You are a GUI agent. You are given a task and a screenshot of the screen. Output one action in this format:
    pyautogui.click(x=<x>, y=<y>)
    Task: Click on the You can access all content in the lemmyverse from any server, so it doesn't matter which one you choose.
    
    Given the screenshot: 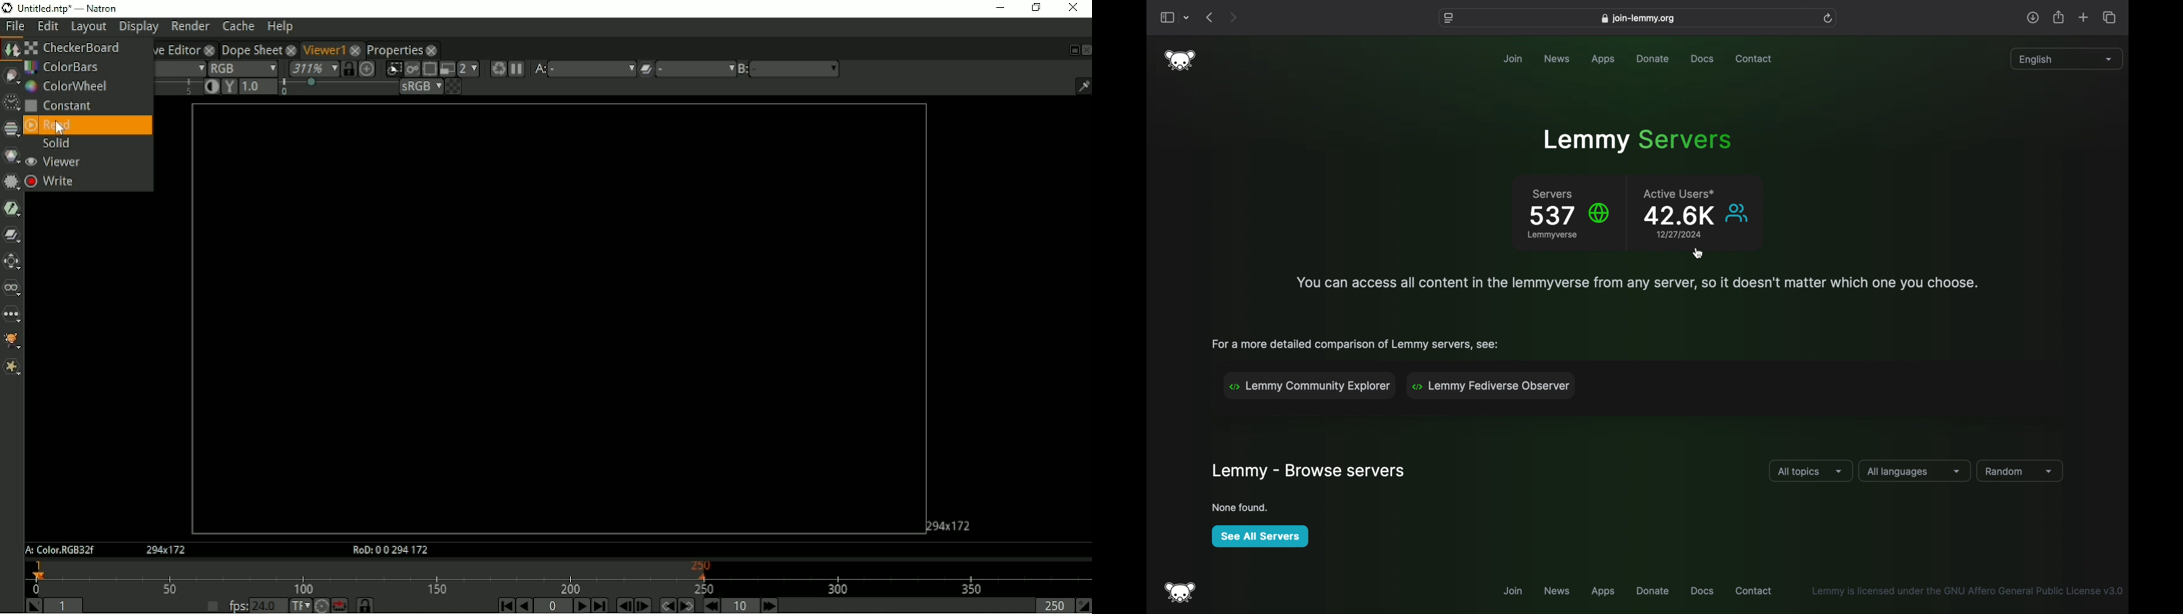 What is the action you would take?
    pyautogui.click(x=1635, y=281)
    